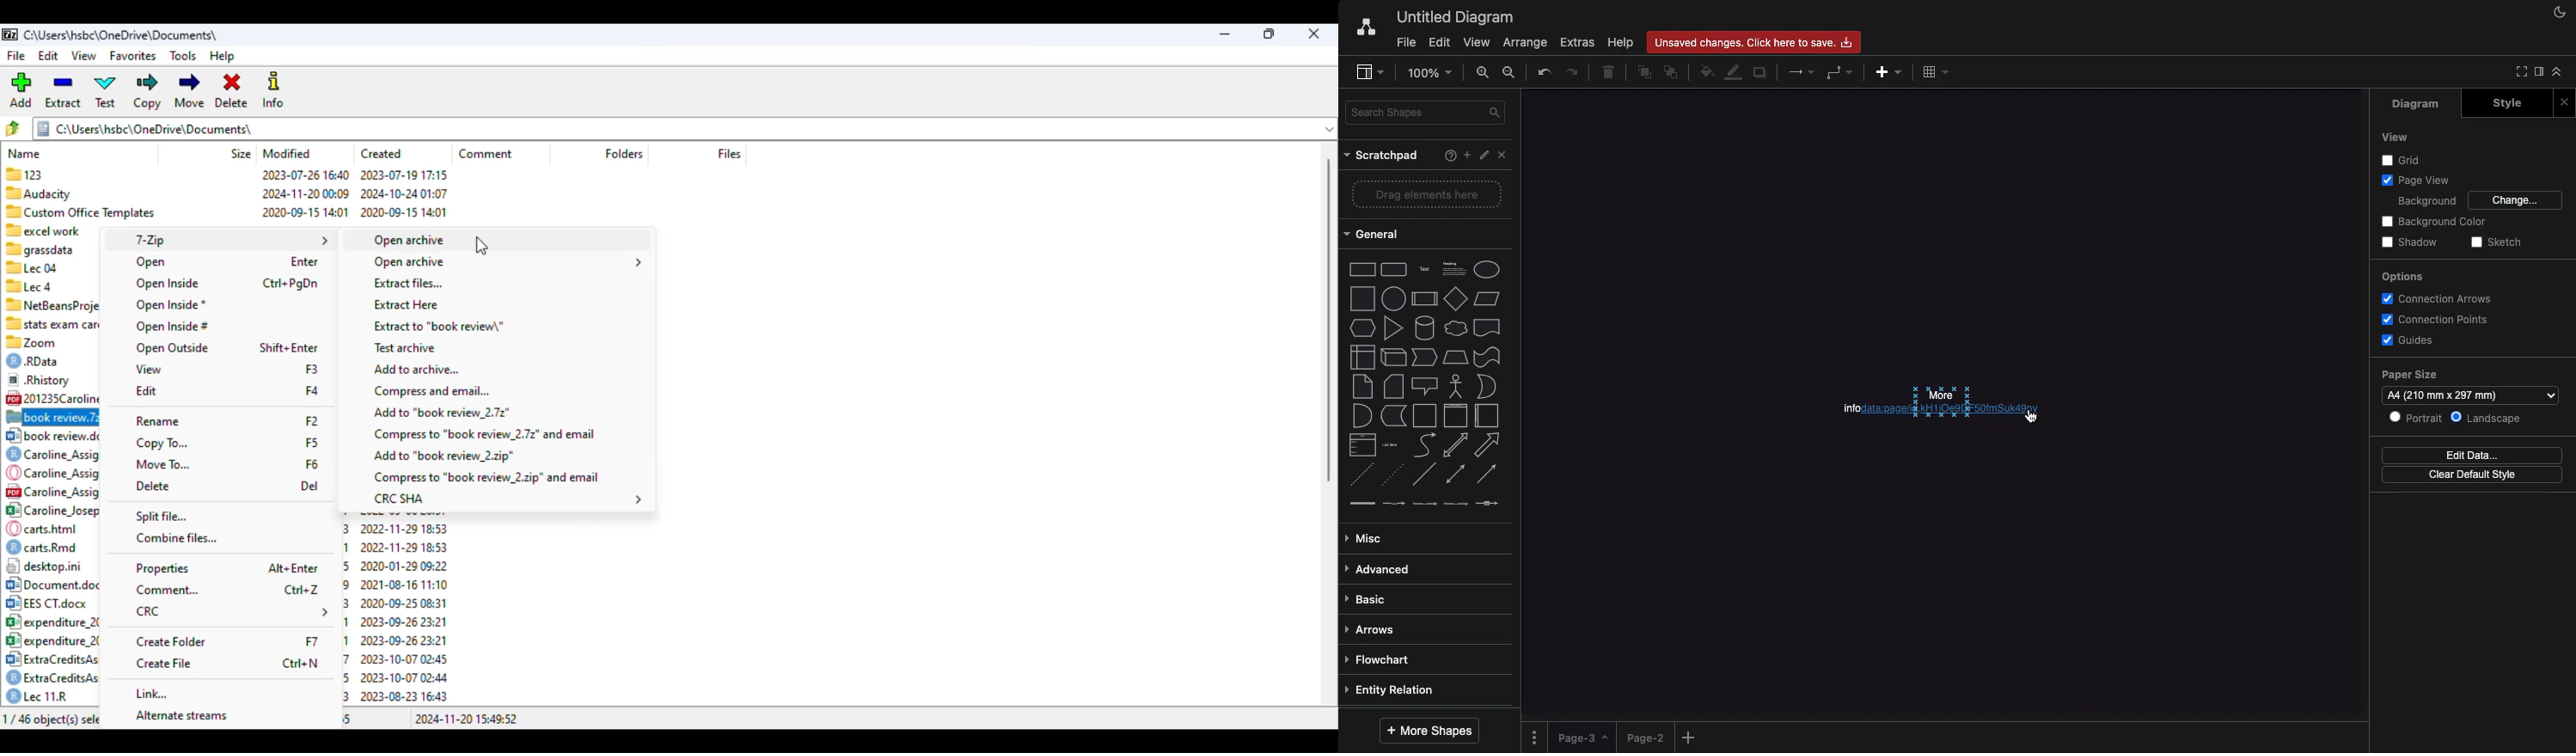  I want to click on rename, so click(159, 421).